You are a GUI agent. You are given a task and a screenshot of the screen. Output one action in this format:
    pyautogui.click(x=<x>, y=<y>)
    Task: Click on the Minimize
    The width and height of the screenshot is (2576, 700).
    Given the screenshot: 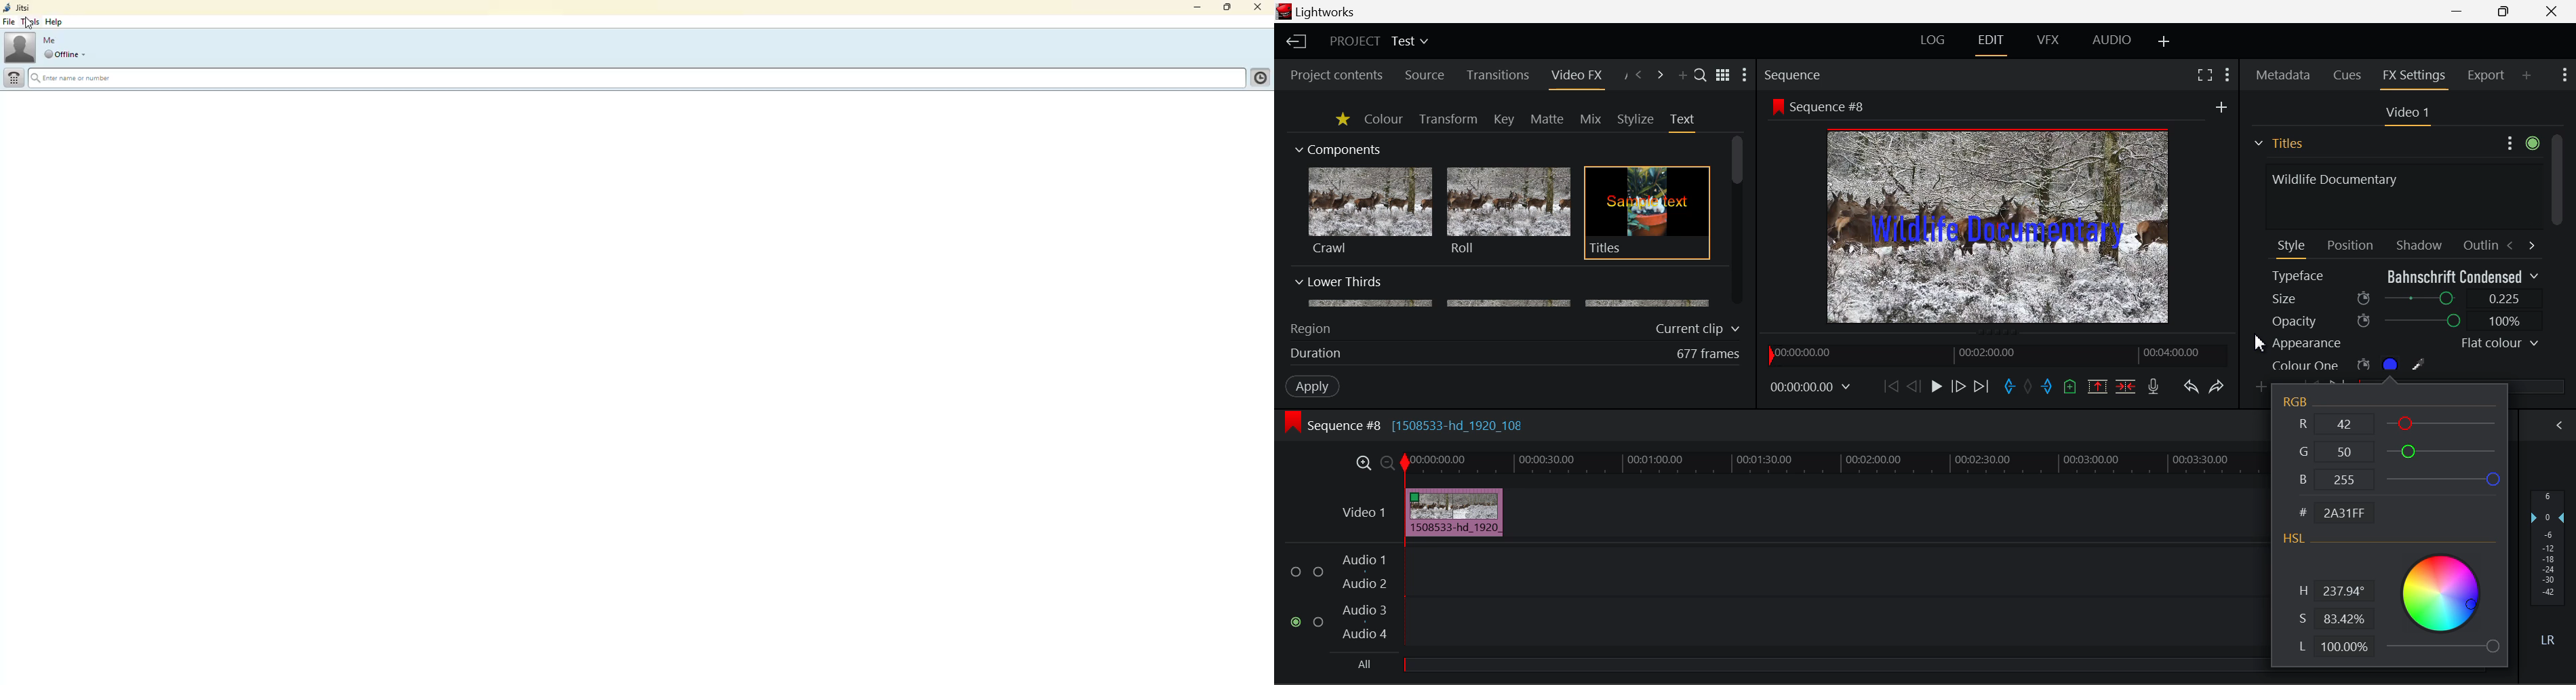 What is the action you would take?
    pyautogui.click(x=2507, y=10)
    